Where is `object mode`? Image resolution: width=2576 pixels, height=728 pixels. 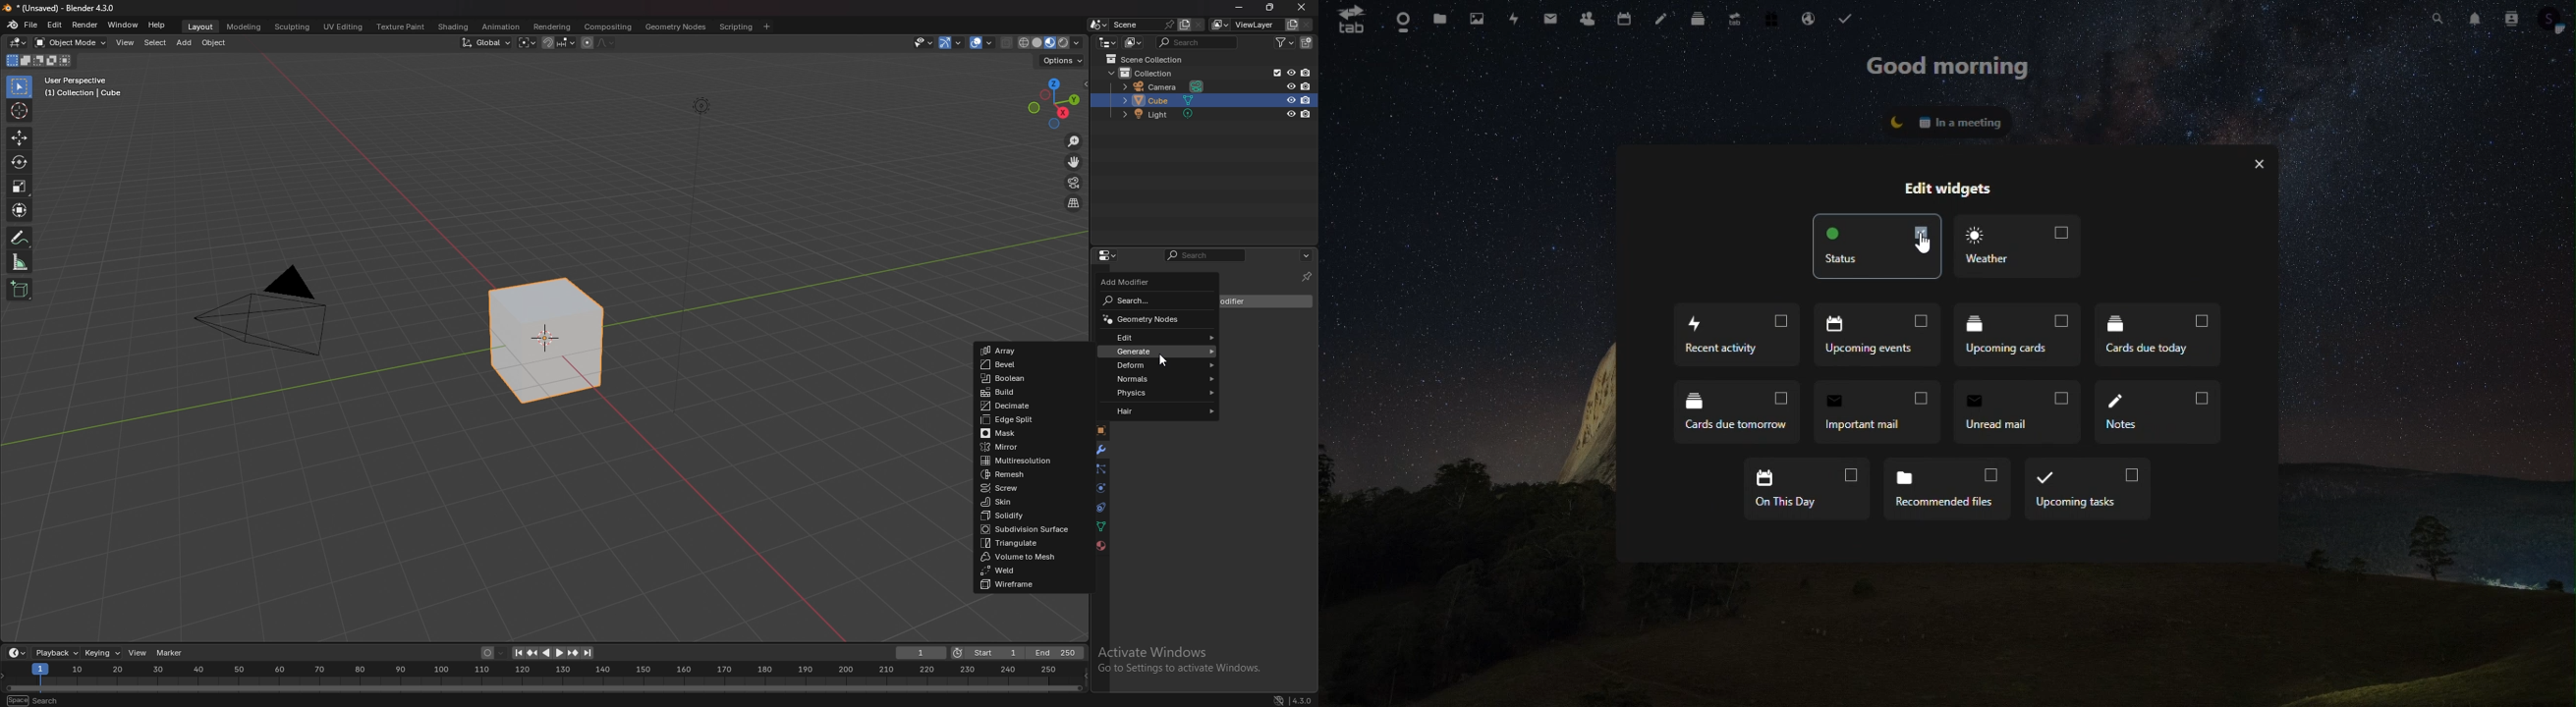
object mode is located at coordinates (71, 42).